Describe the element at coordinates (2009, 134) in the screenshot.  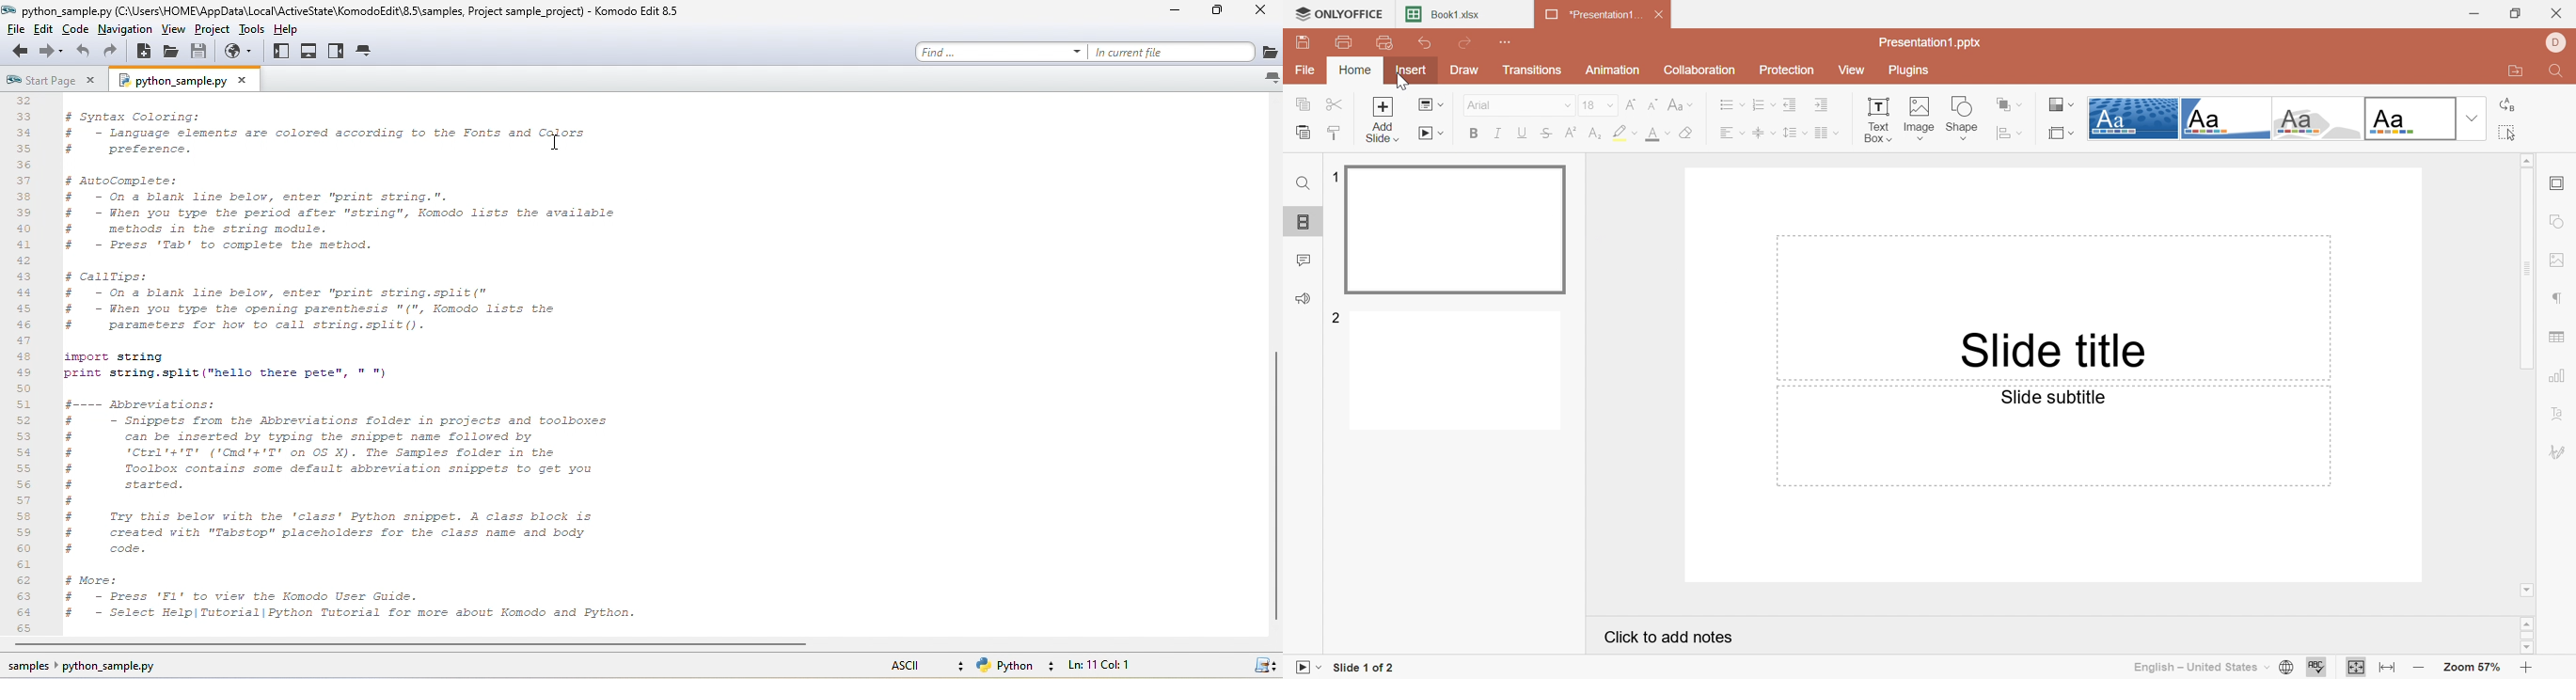
I see `Align shape` at that location.